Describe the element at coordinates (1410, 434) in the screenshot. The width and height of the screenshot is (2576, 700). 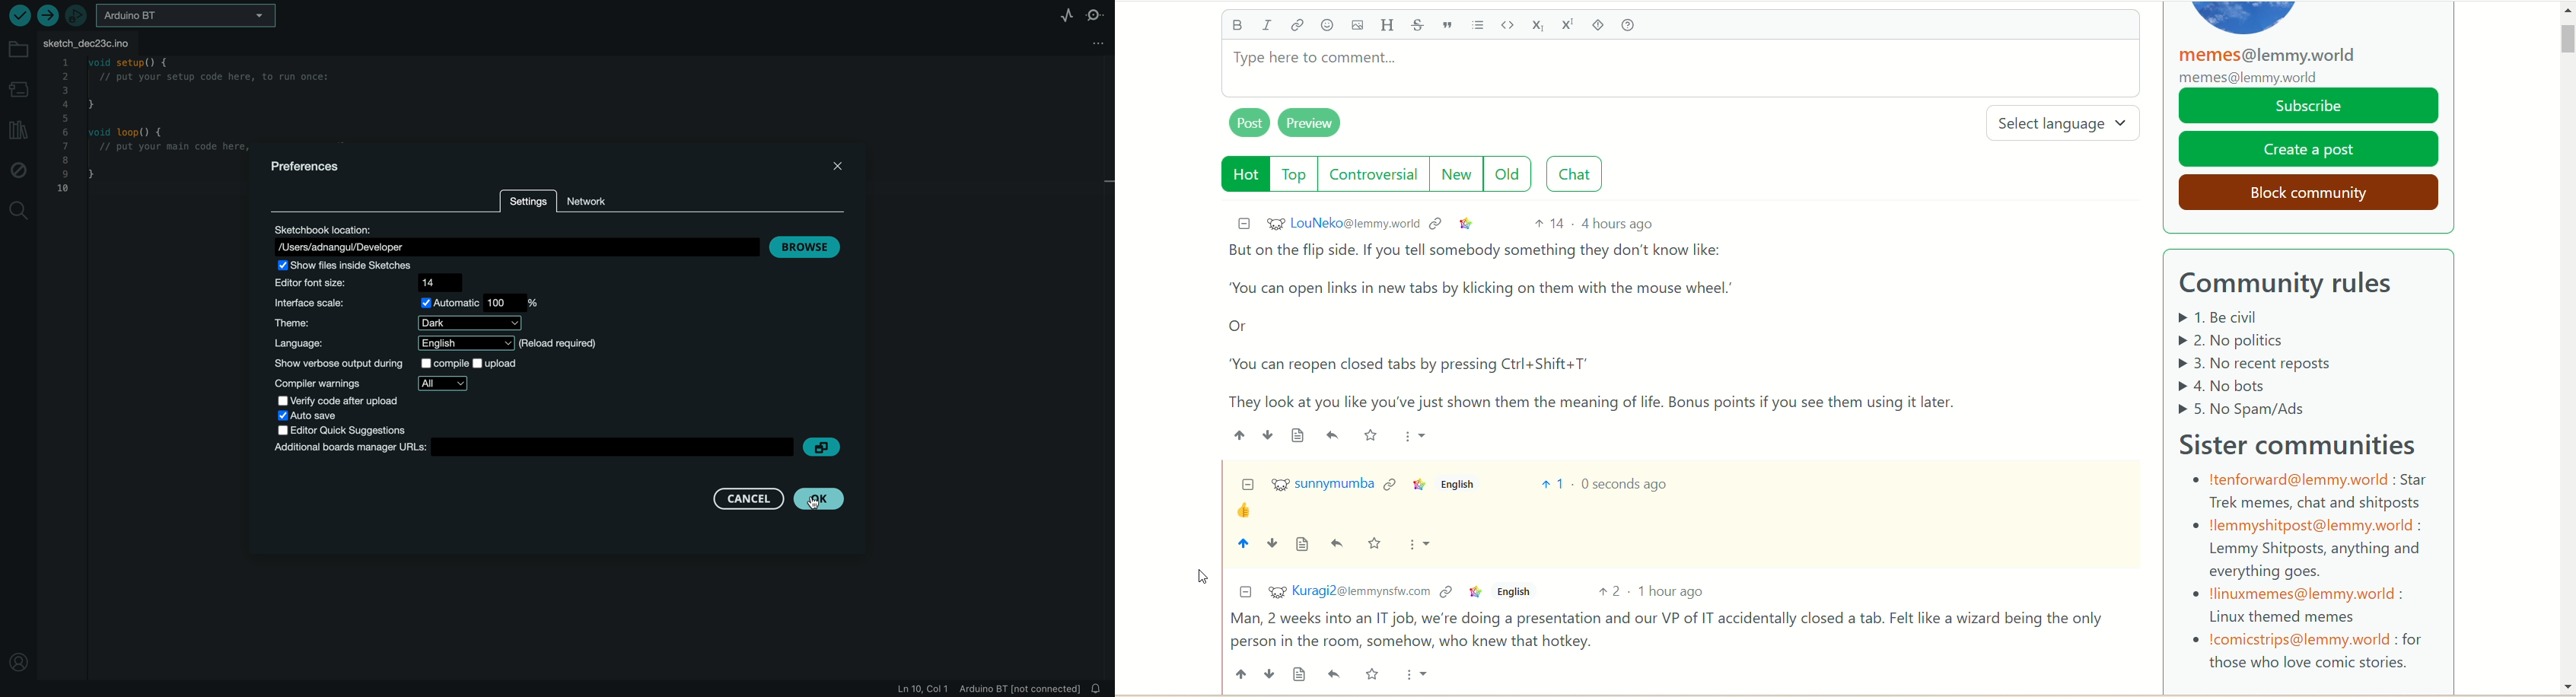
I see `more` at that location.